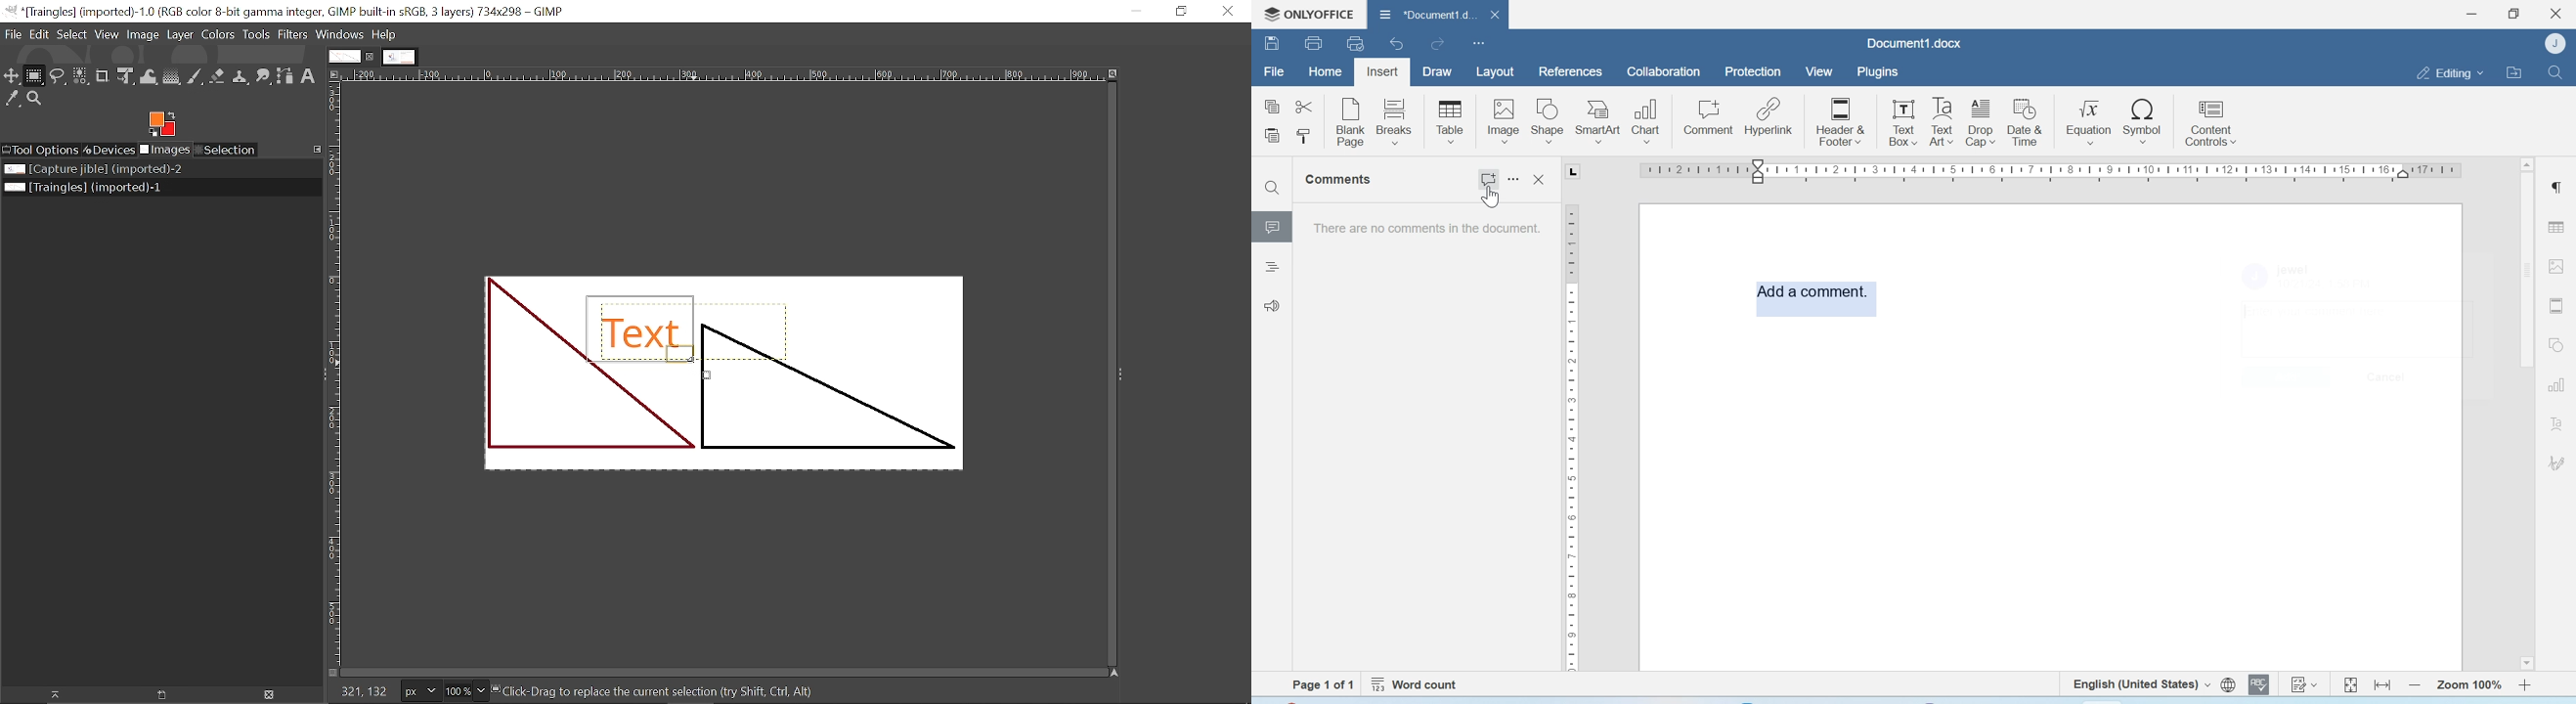 The height and width of the screenshot is (728, 2576). What do you see at coordinates (39, 34) in the screenshot?
I see `Edit` at bounding box center [39, 34].